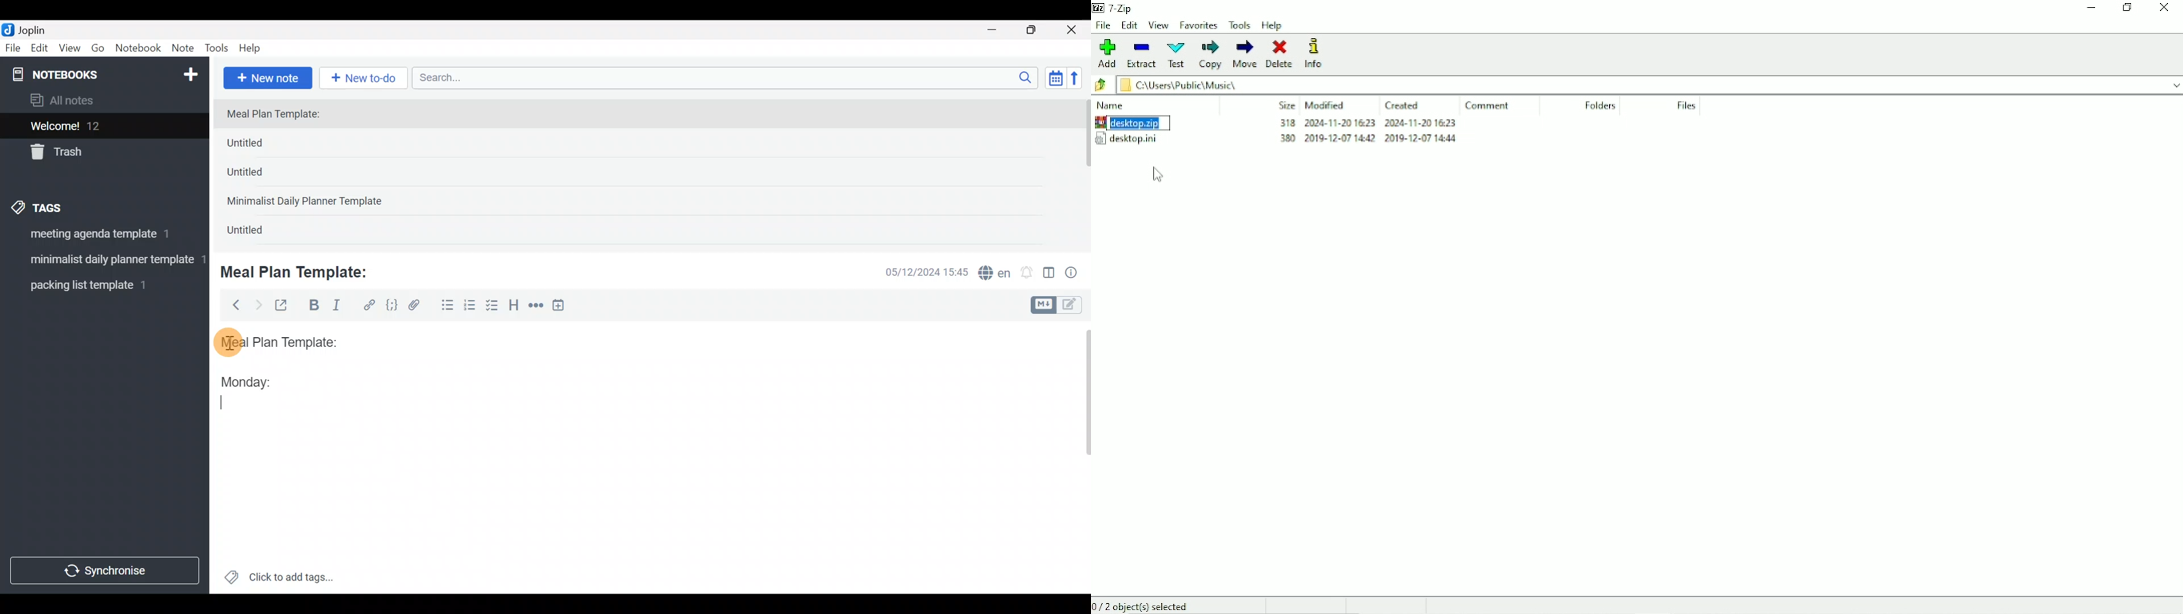 This screenshot has width=2184, height=616. Describe the element at coordinates (536, 306) in the screenshot. I see `Horizontal rule` at that location.